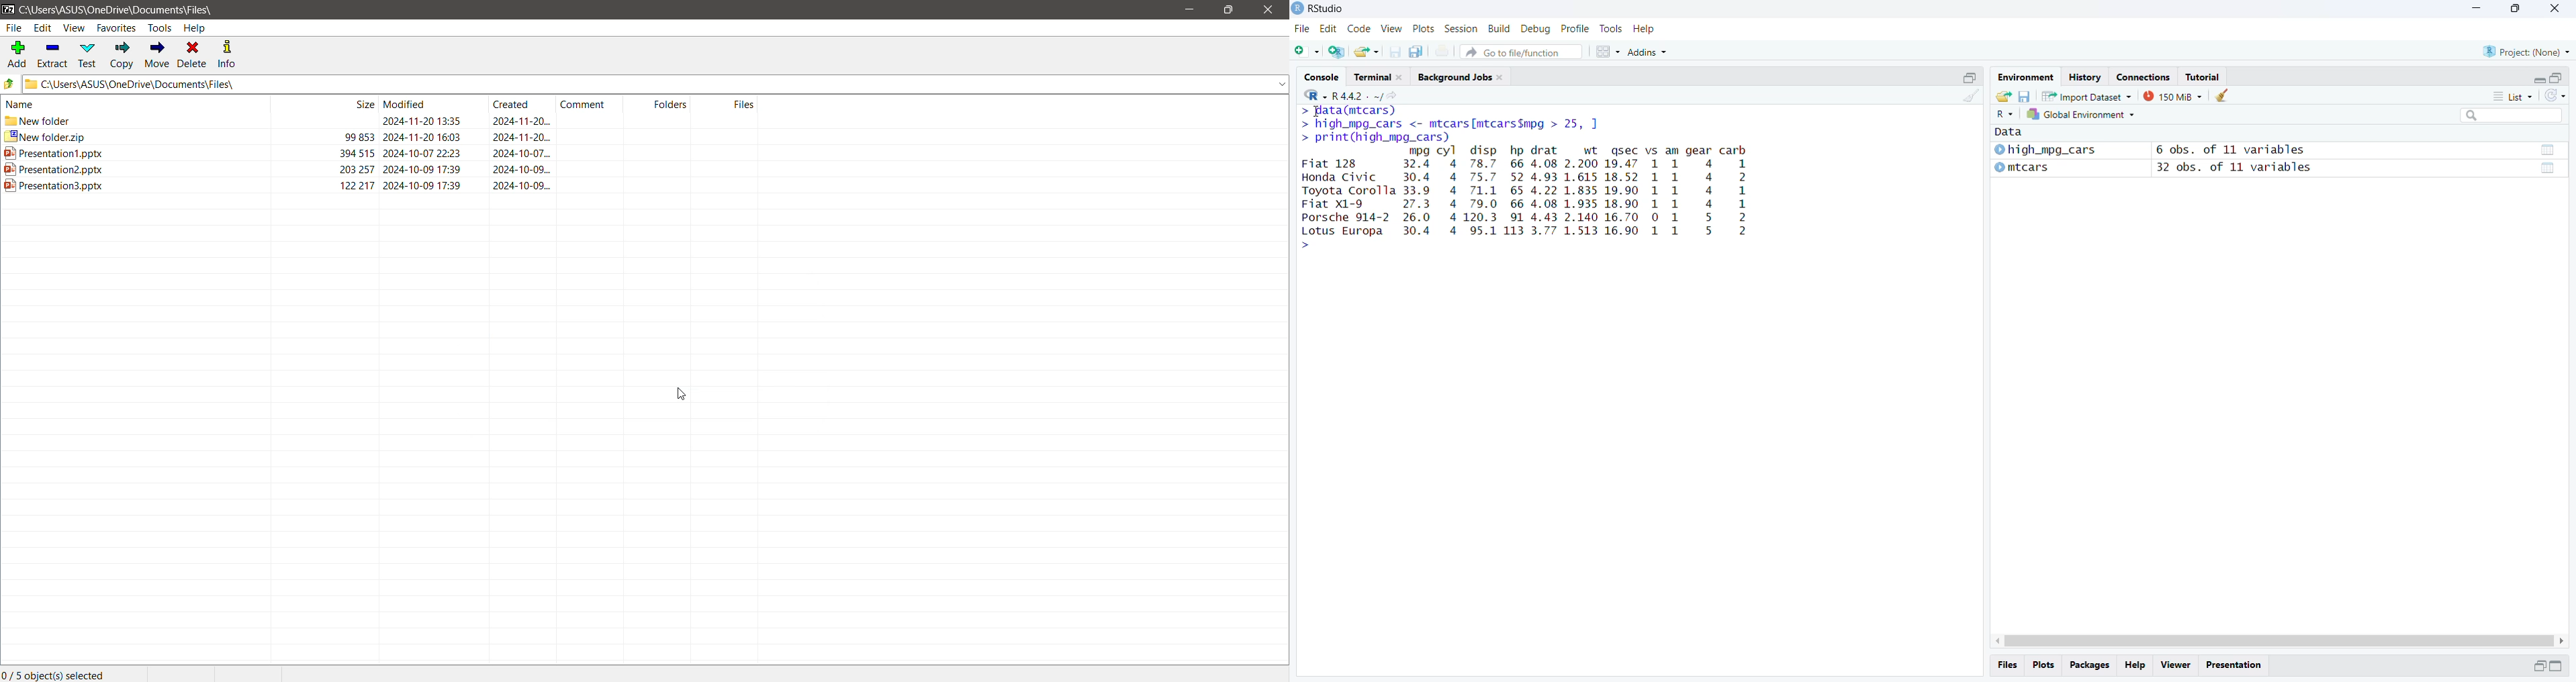 Image resolution: width=2576 pixels, height=700 pixels. Describe the element at coordinates (1575, 29) in the screenshot. I see `Profile` at that location.